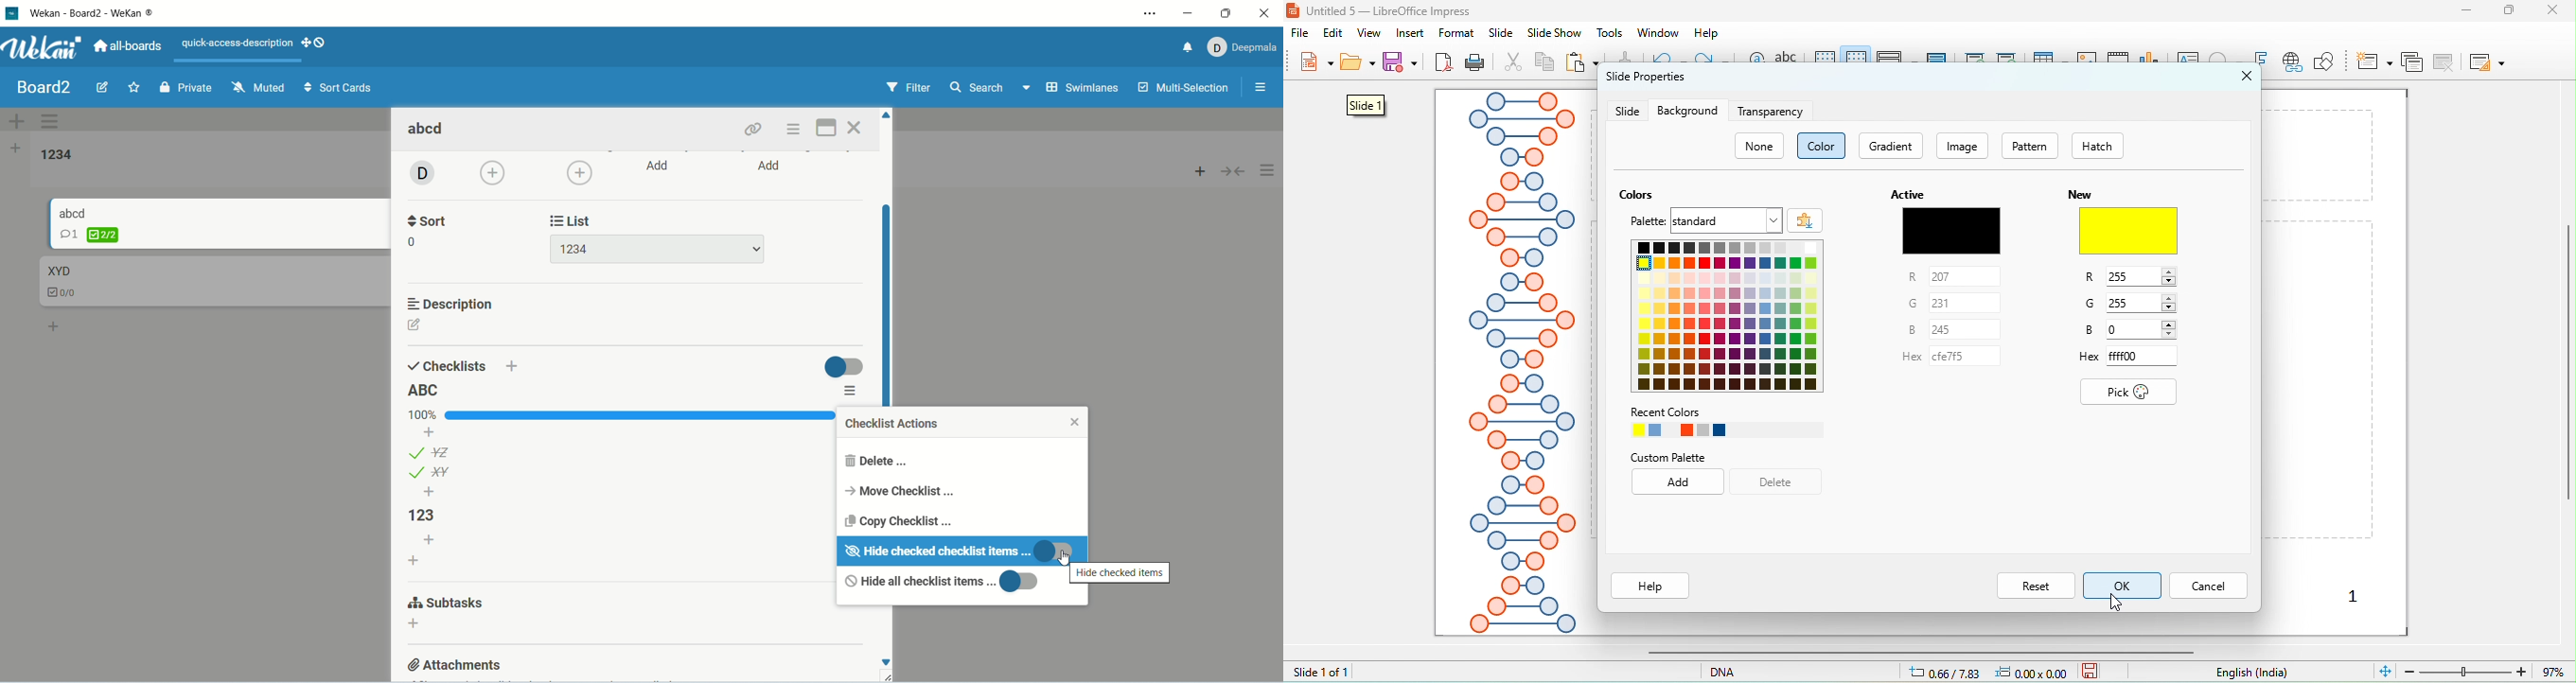  What do you see at coordinates (2263, 673) in the screenshot?
I see `English ` at bounding box center [2263, 673].